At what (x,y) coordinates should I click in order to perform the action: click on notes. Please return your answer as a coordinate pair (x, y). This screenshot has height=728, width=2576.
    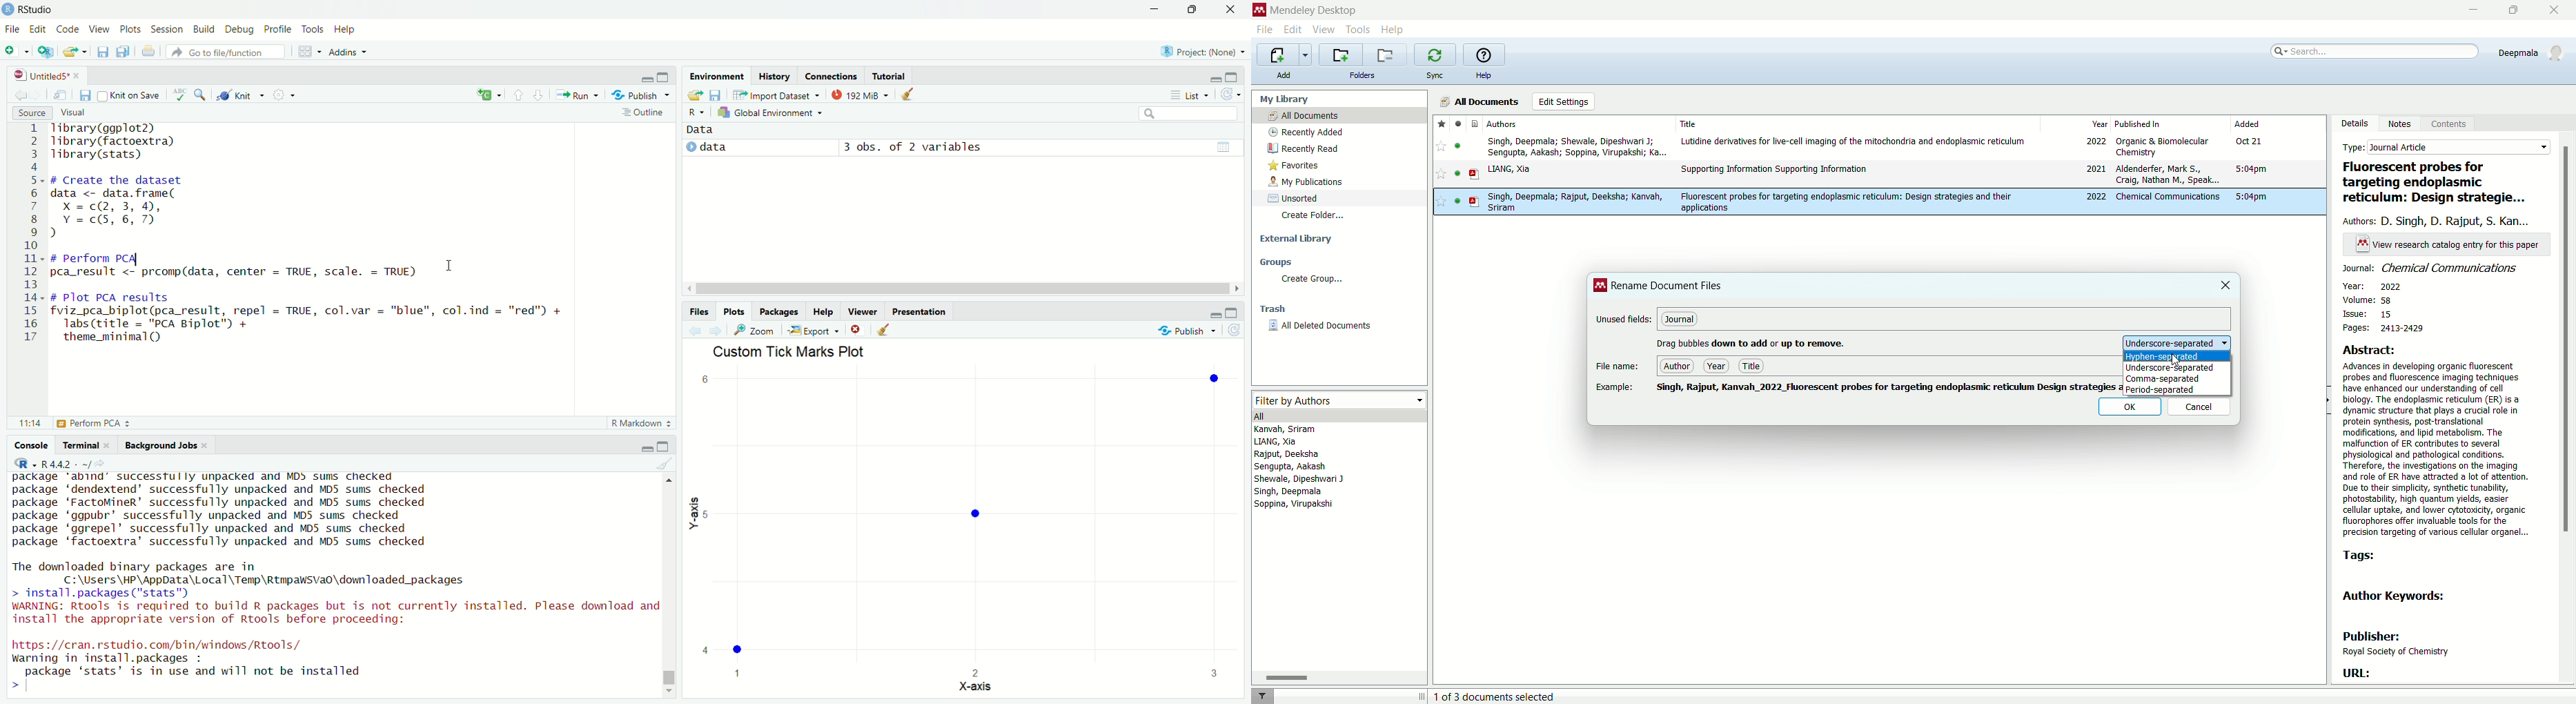
    Looking at the image, I should click on (2403, 124).